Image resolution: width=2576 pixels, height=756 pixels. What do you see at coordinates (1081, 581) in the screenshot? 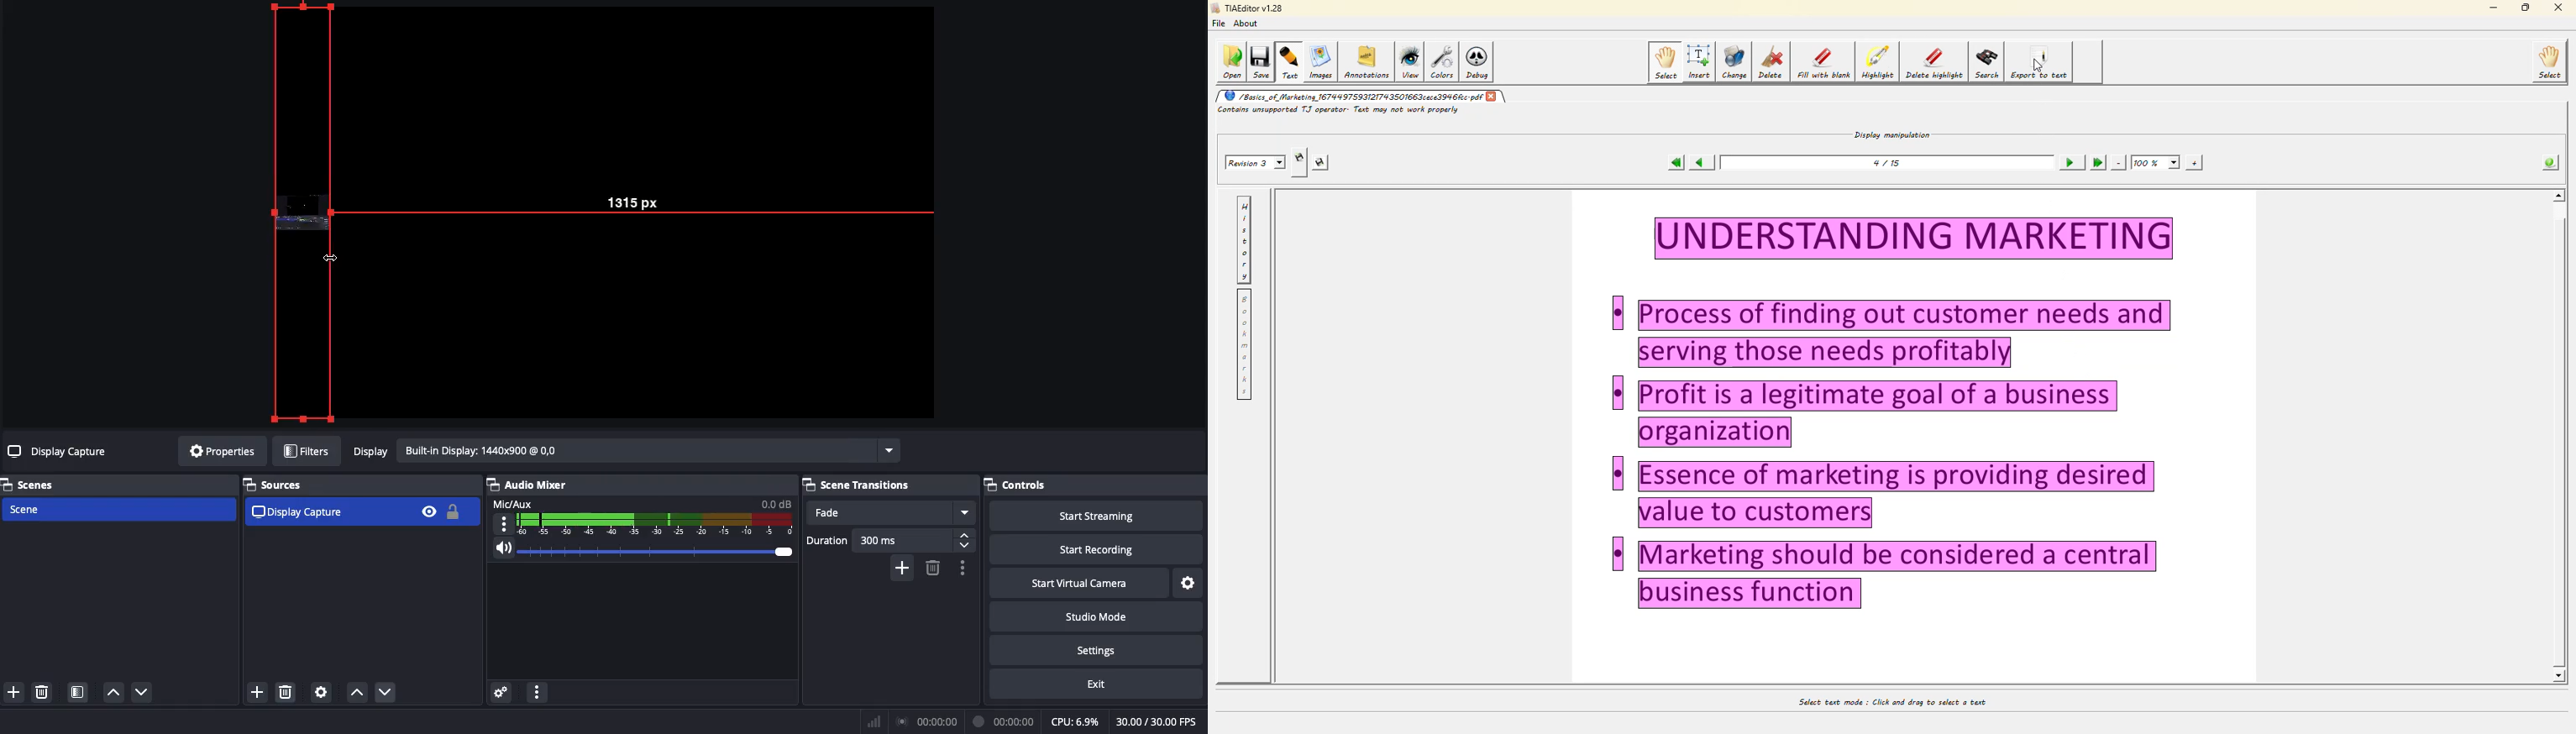
I see `Start virtual camera` at bounding box center [1081, 581].